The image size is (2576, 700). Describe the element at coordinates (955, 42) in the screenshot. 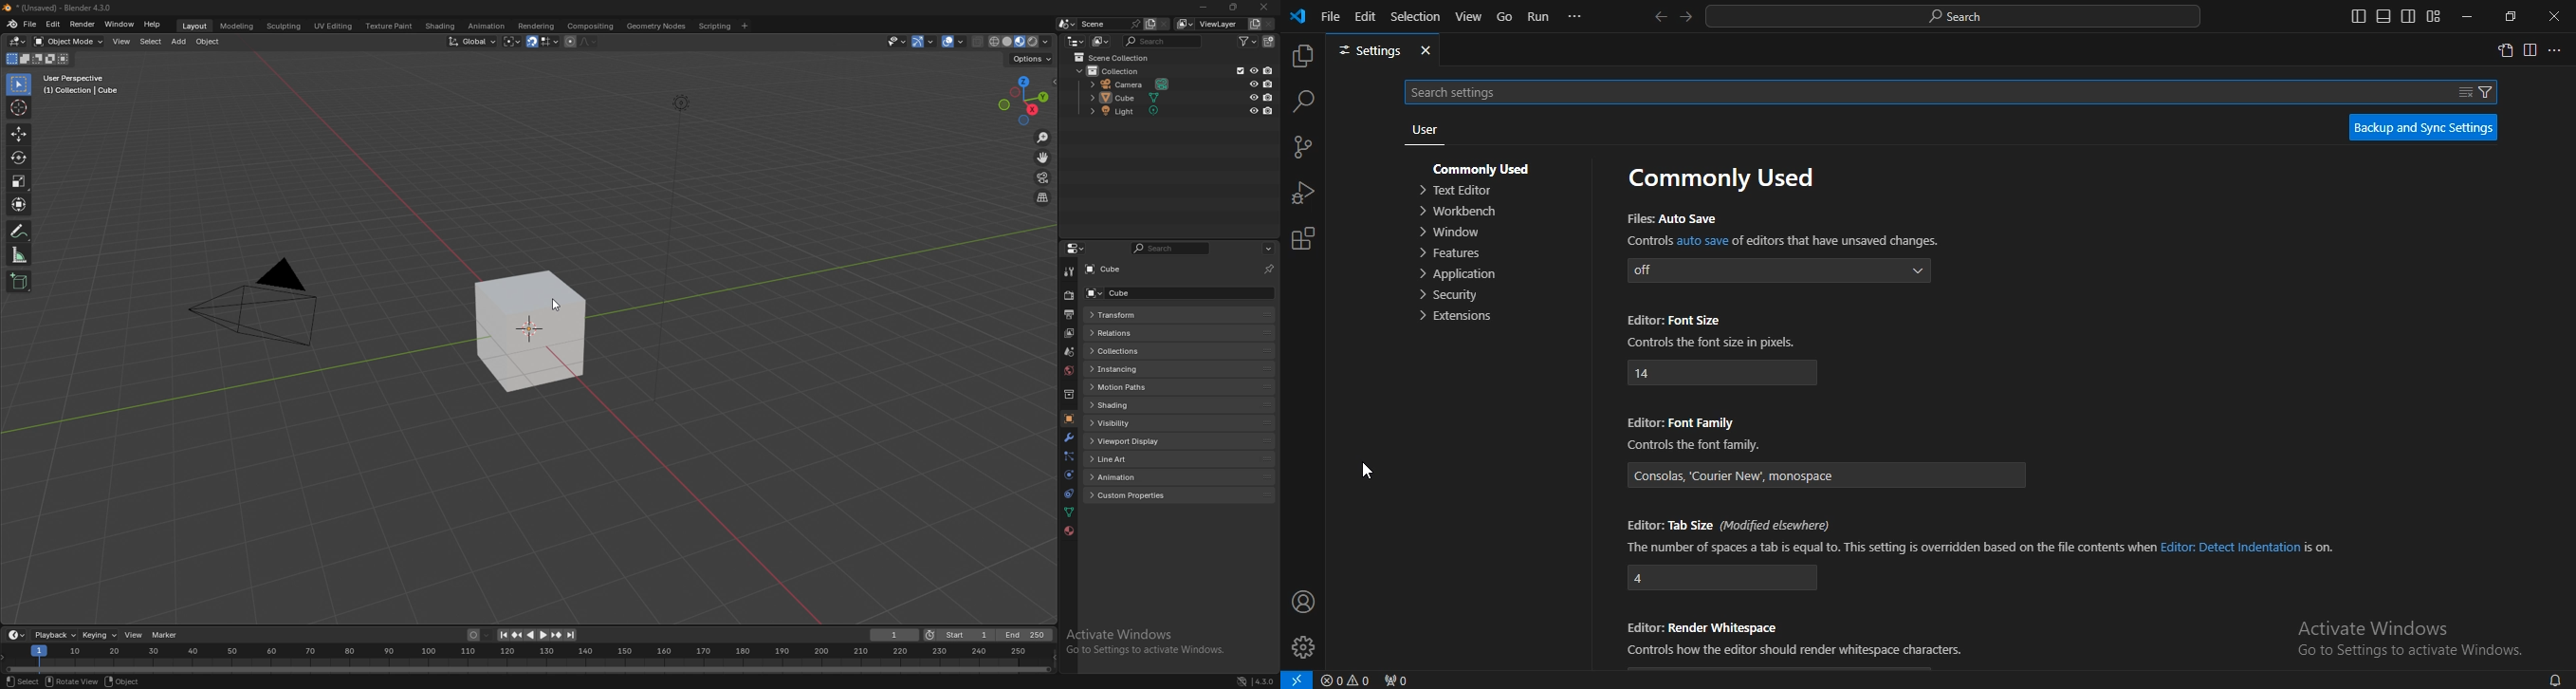

I see `overlays` at that location.